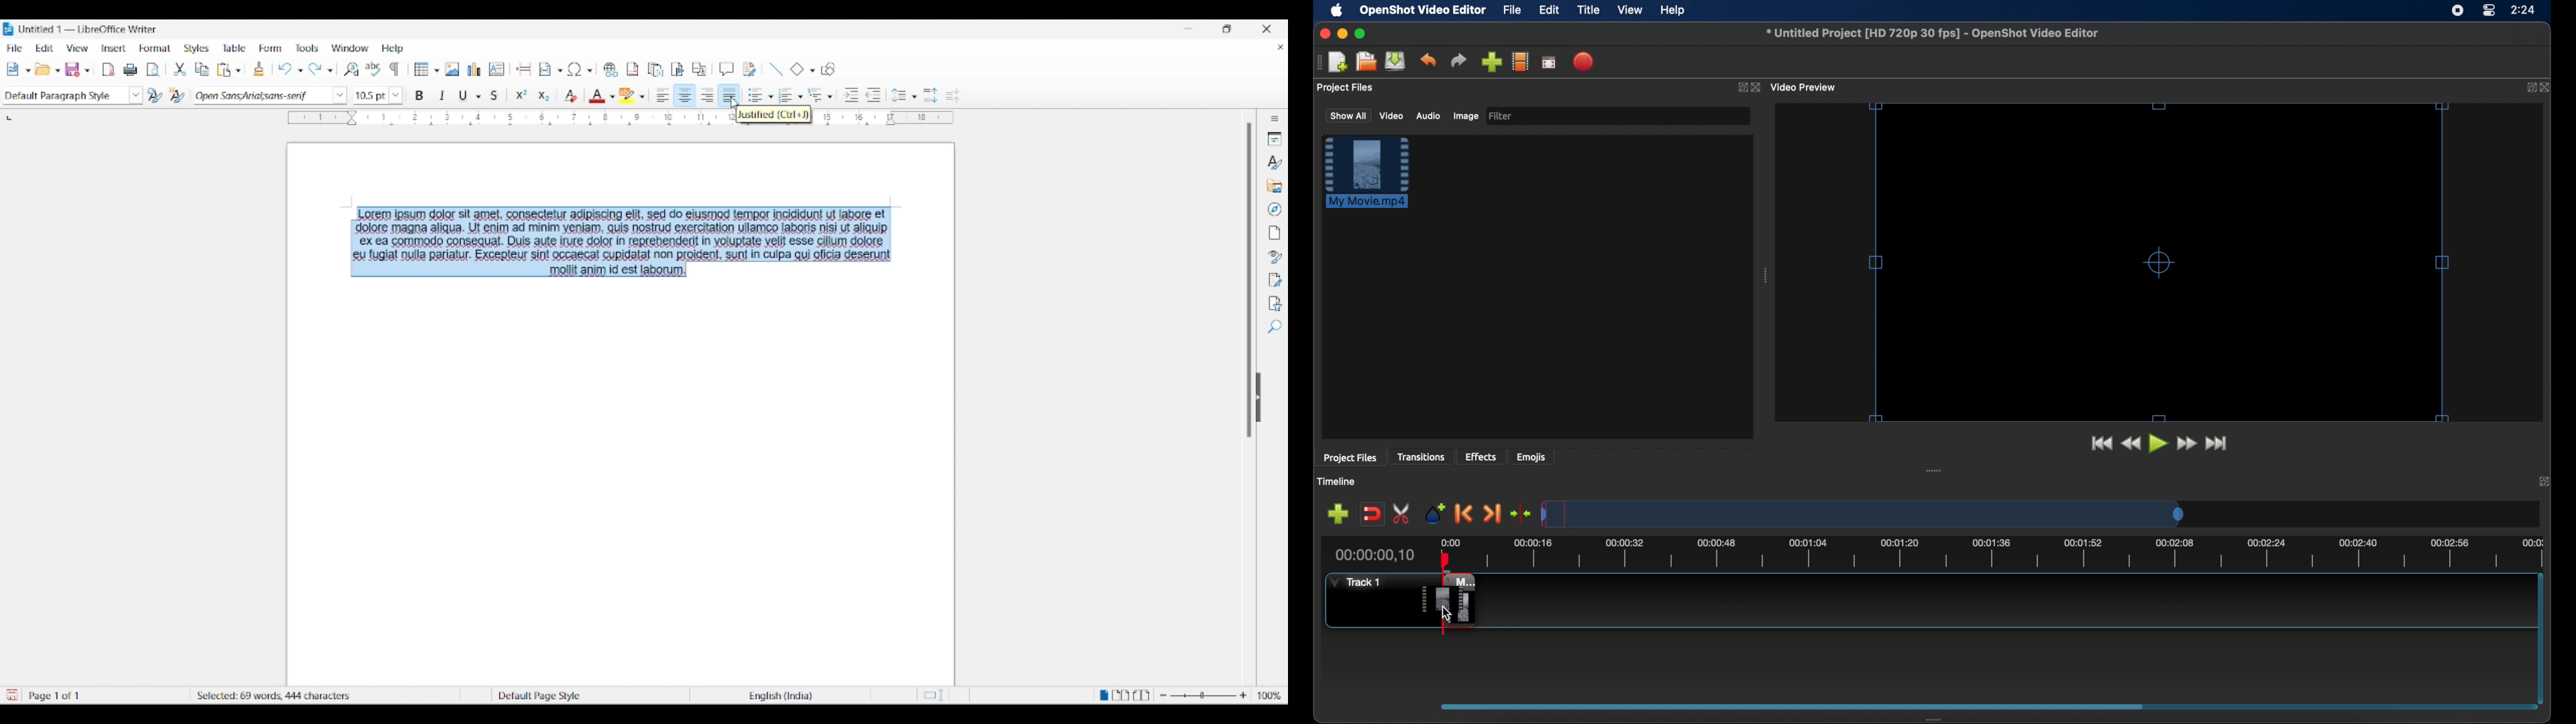 Image resolution: width=2576 pixels, height=728 pixels. Describe the element at coordinates (261, 96) in the screenshot. I see `Manually change font` at that location.